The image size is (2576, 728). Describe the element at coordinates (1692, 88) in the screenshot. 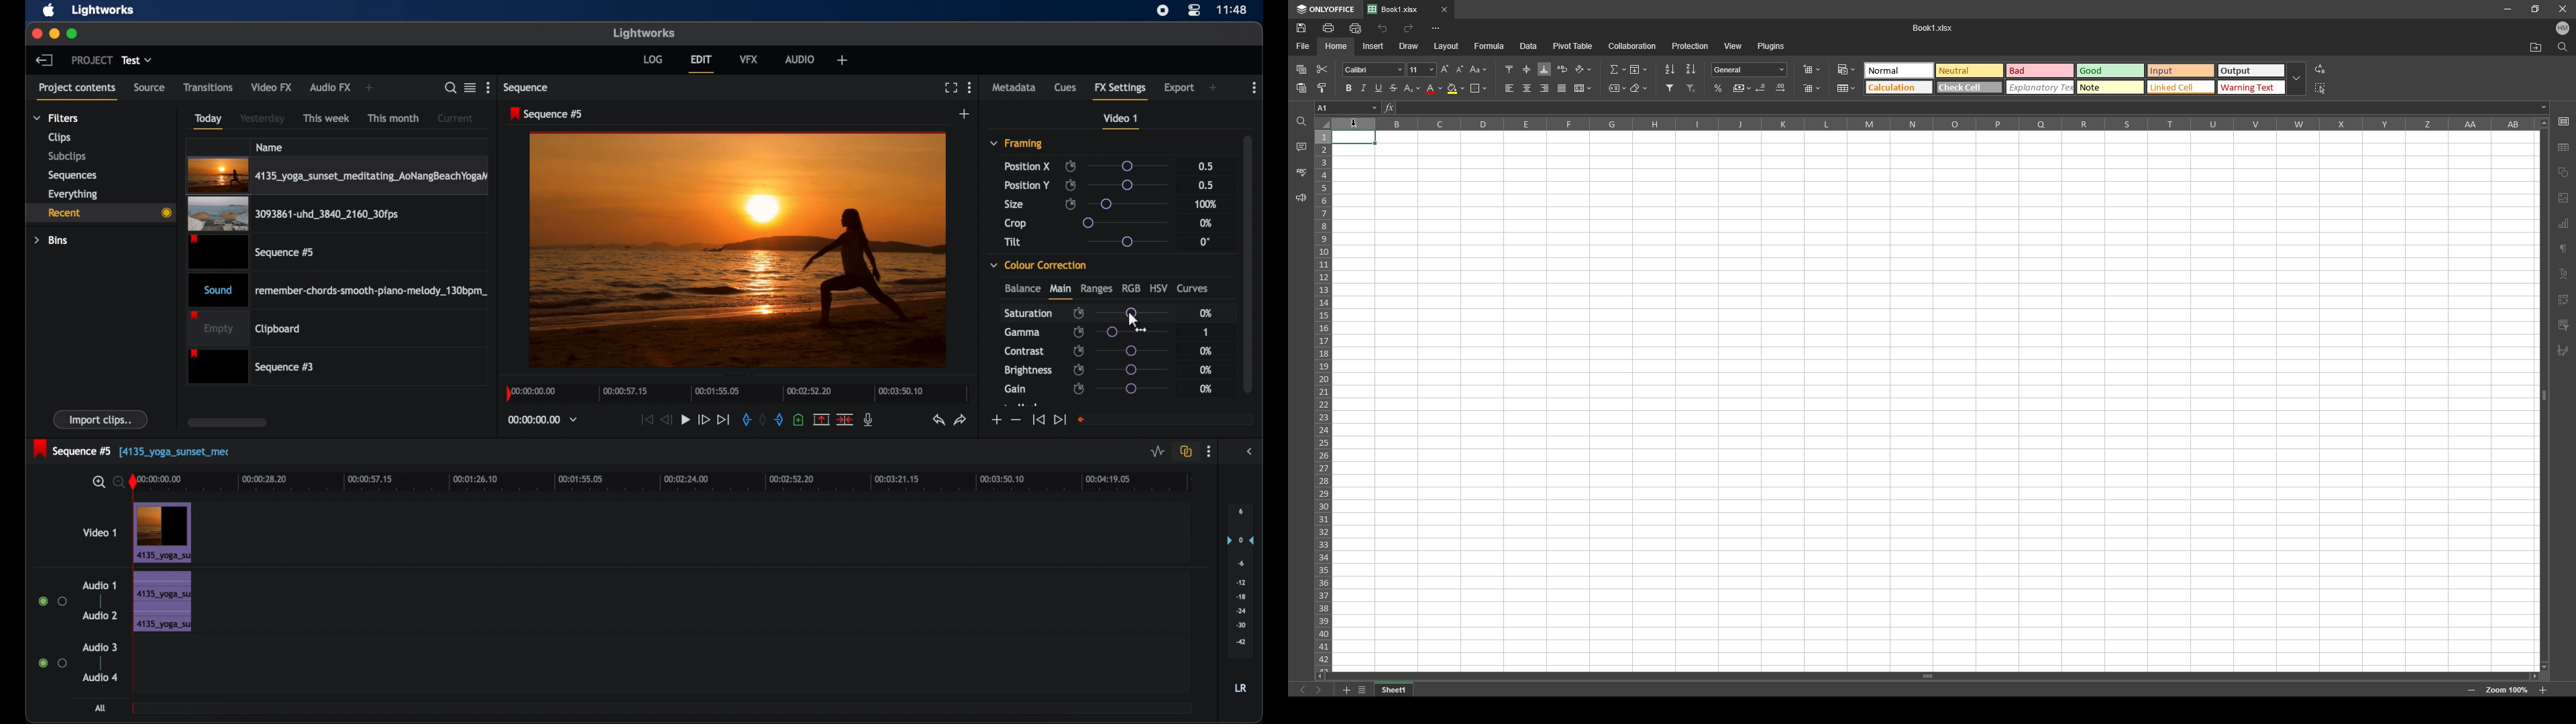

I see `remove filter` at that location.